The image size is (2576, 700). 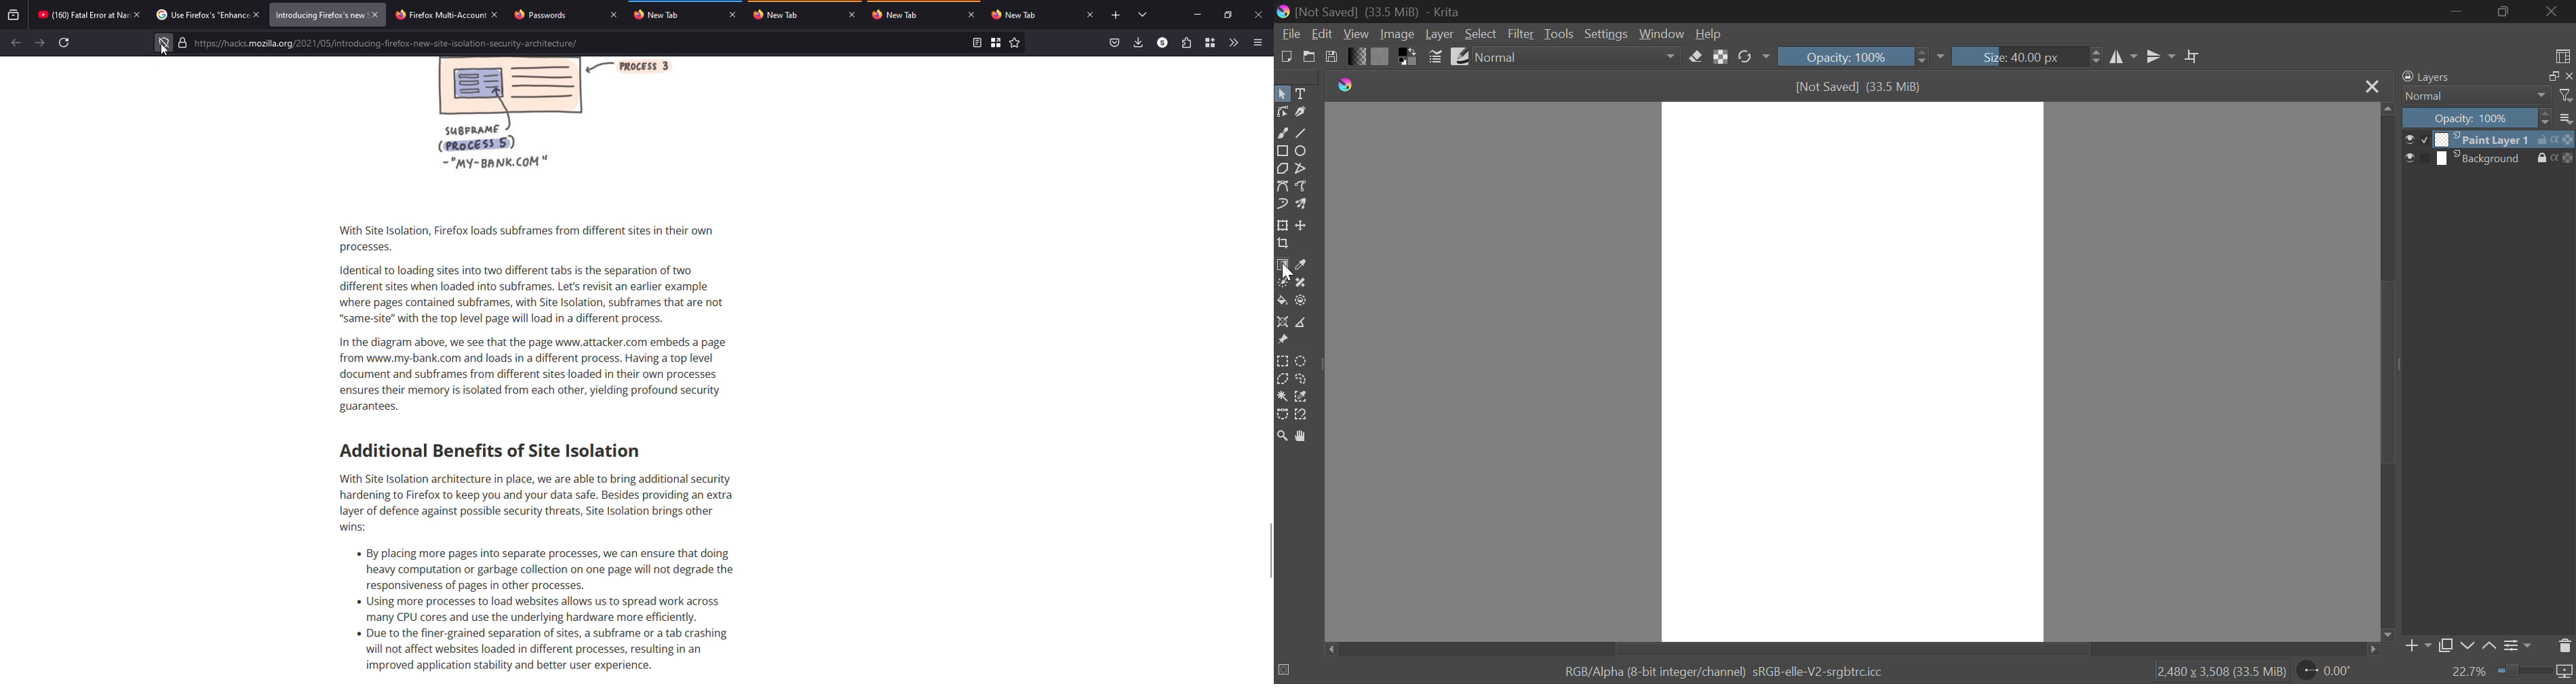 What do you see at coordinates (2568, 76) in the screenshot?
I see `close` at bounding box center [2568, 76].